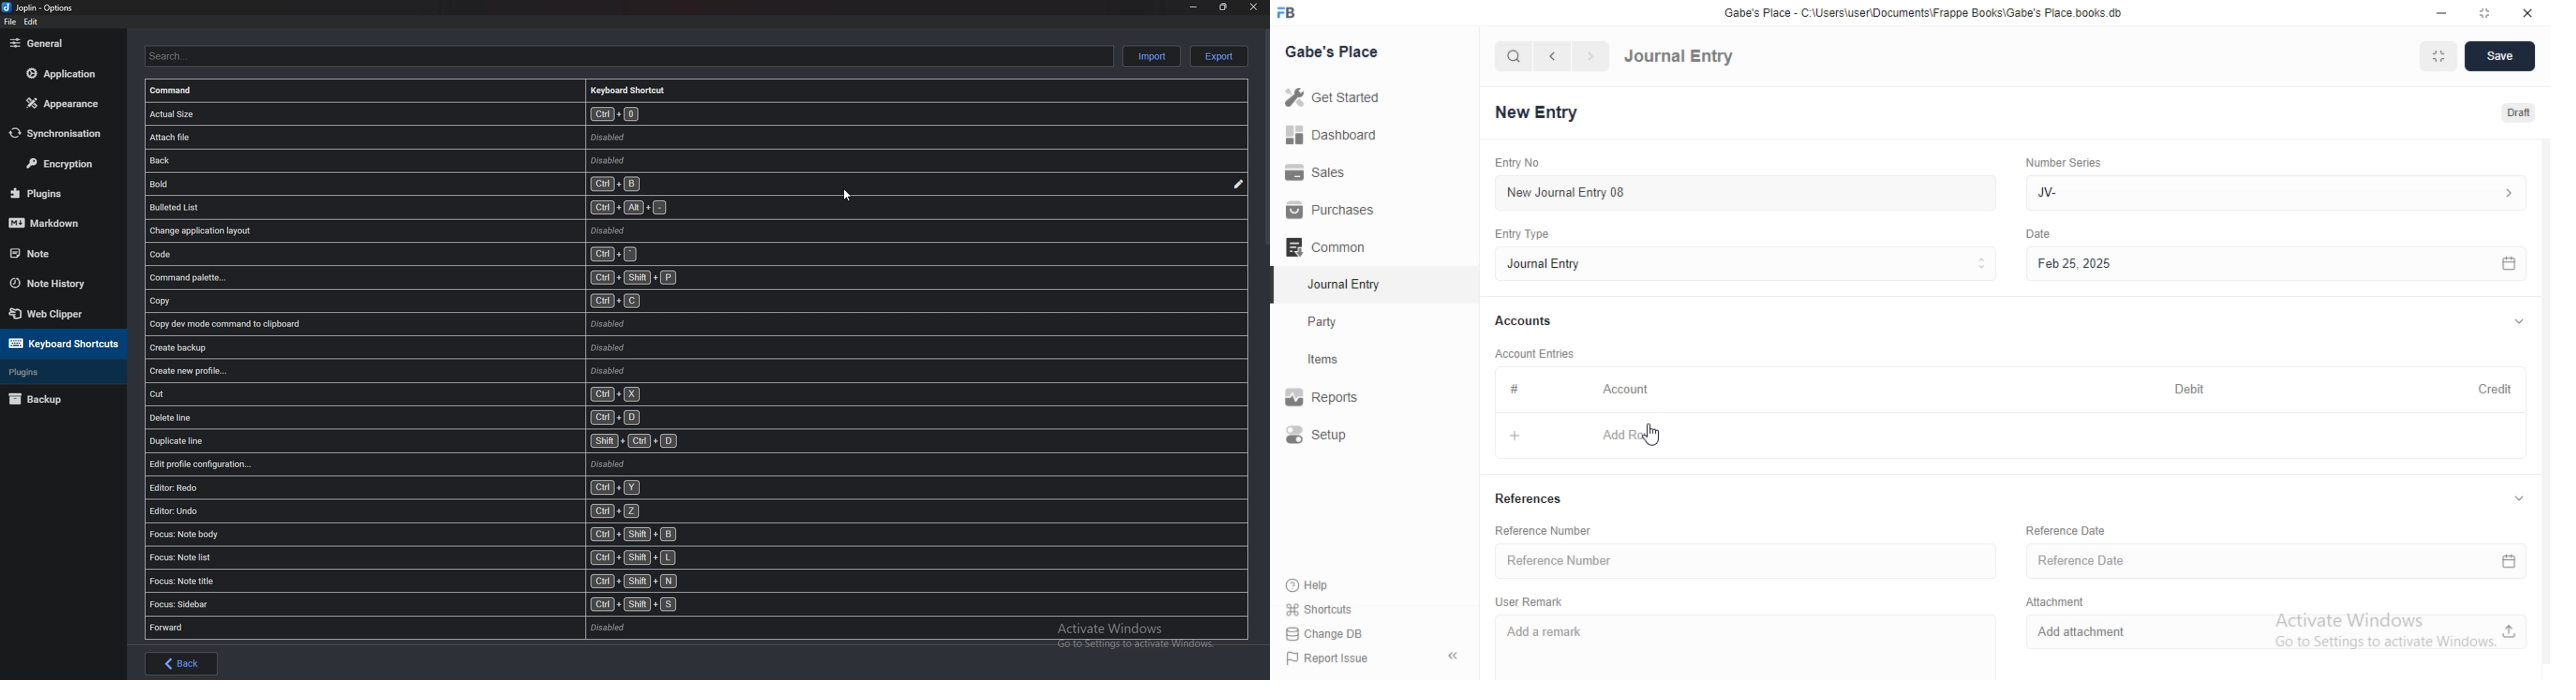 This screenshot has width=2576, height=700. Describe the element at coordinates (1338, 101) in the screenshot. I see `Get Started` at that location.